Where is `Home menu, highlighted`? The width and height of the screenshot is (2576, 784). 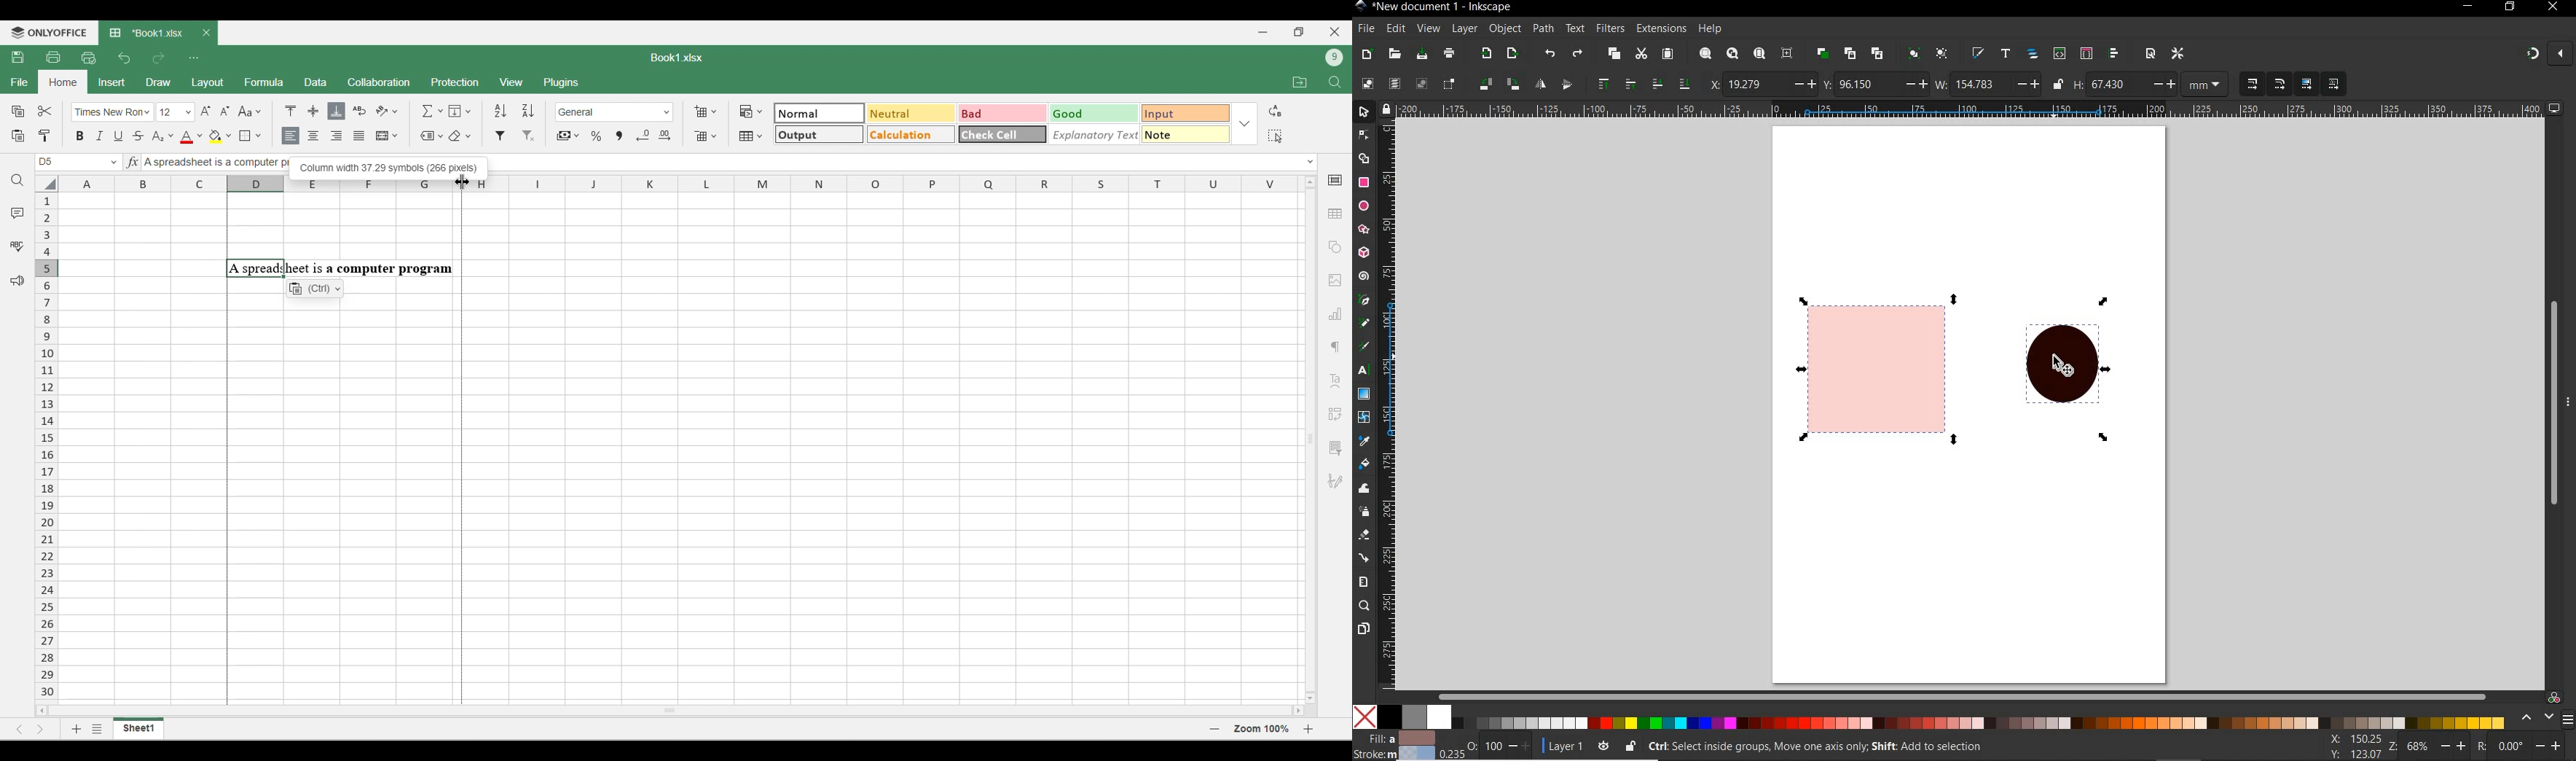 Home menu, highlighted is located at coordinates (62, 82).